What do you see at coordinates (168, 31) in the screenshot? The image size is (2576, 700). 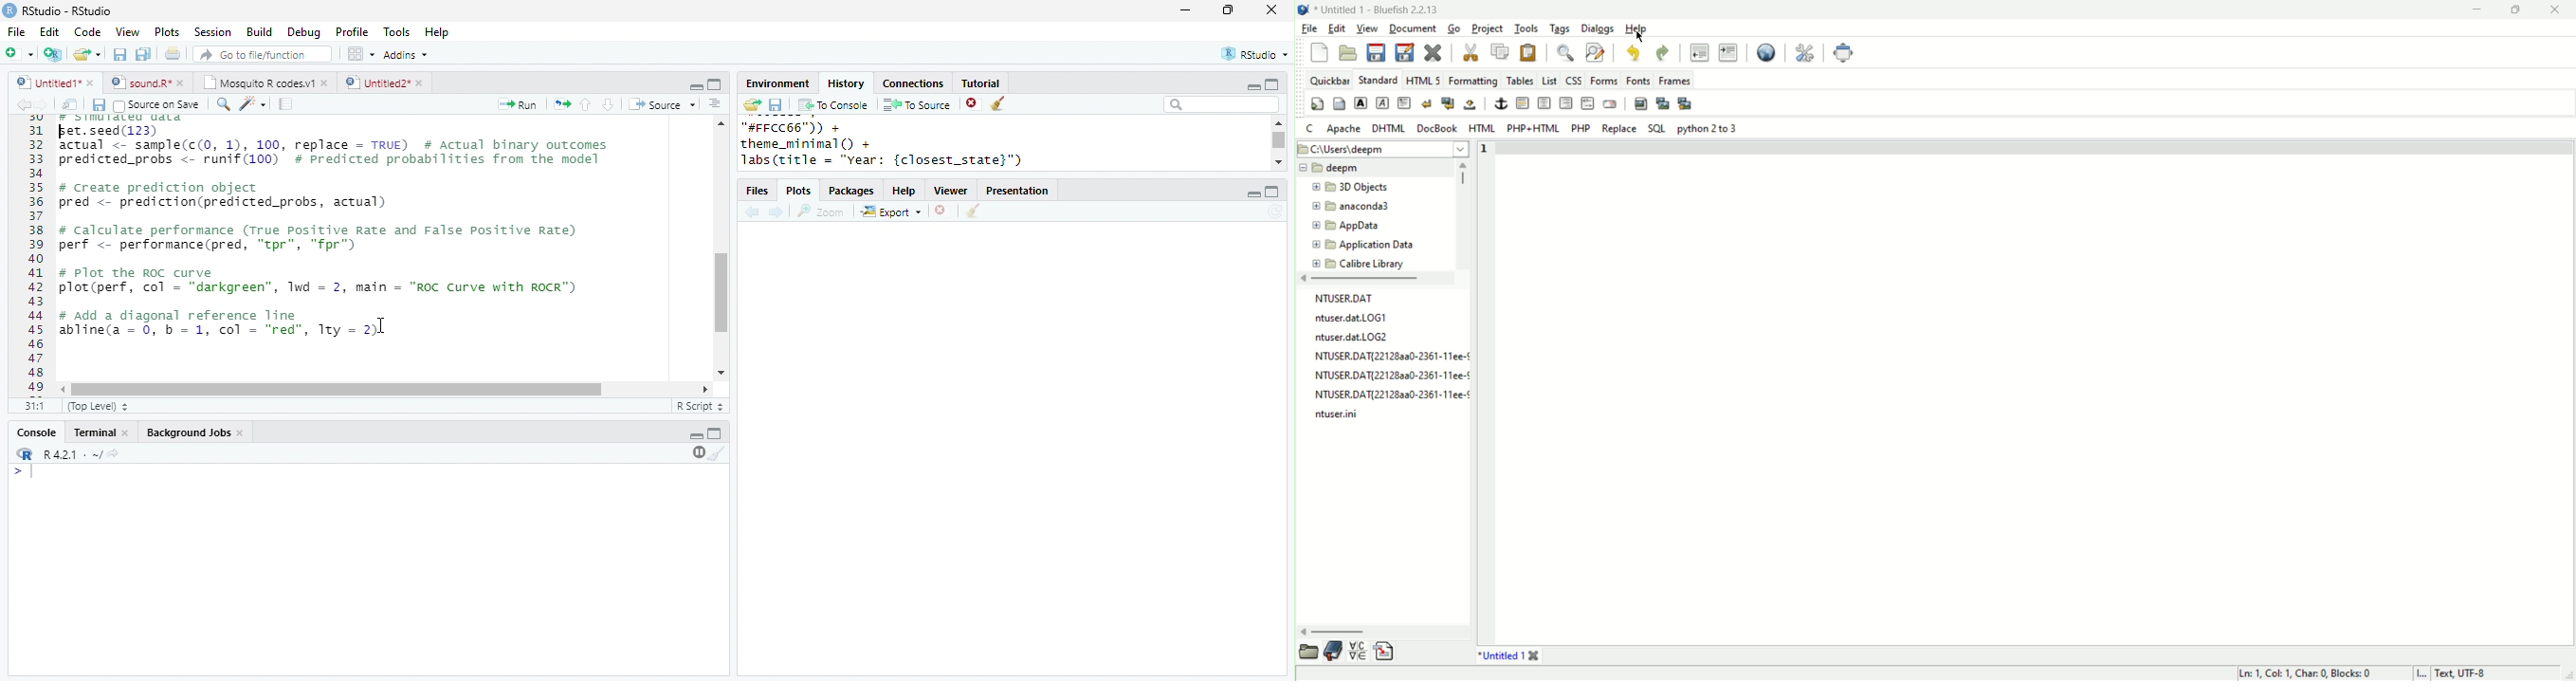 I see `Plots` at bounding box center [168, 31].